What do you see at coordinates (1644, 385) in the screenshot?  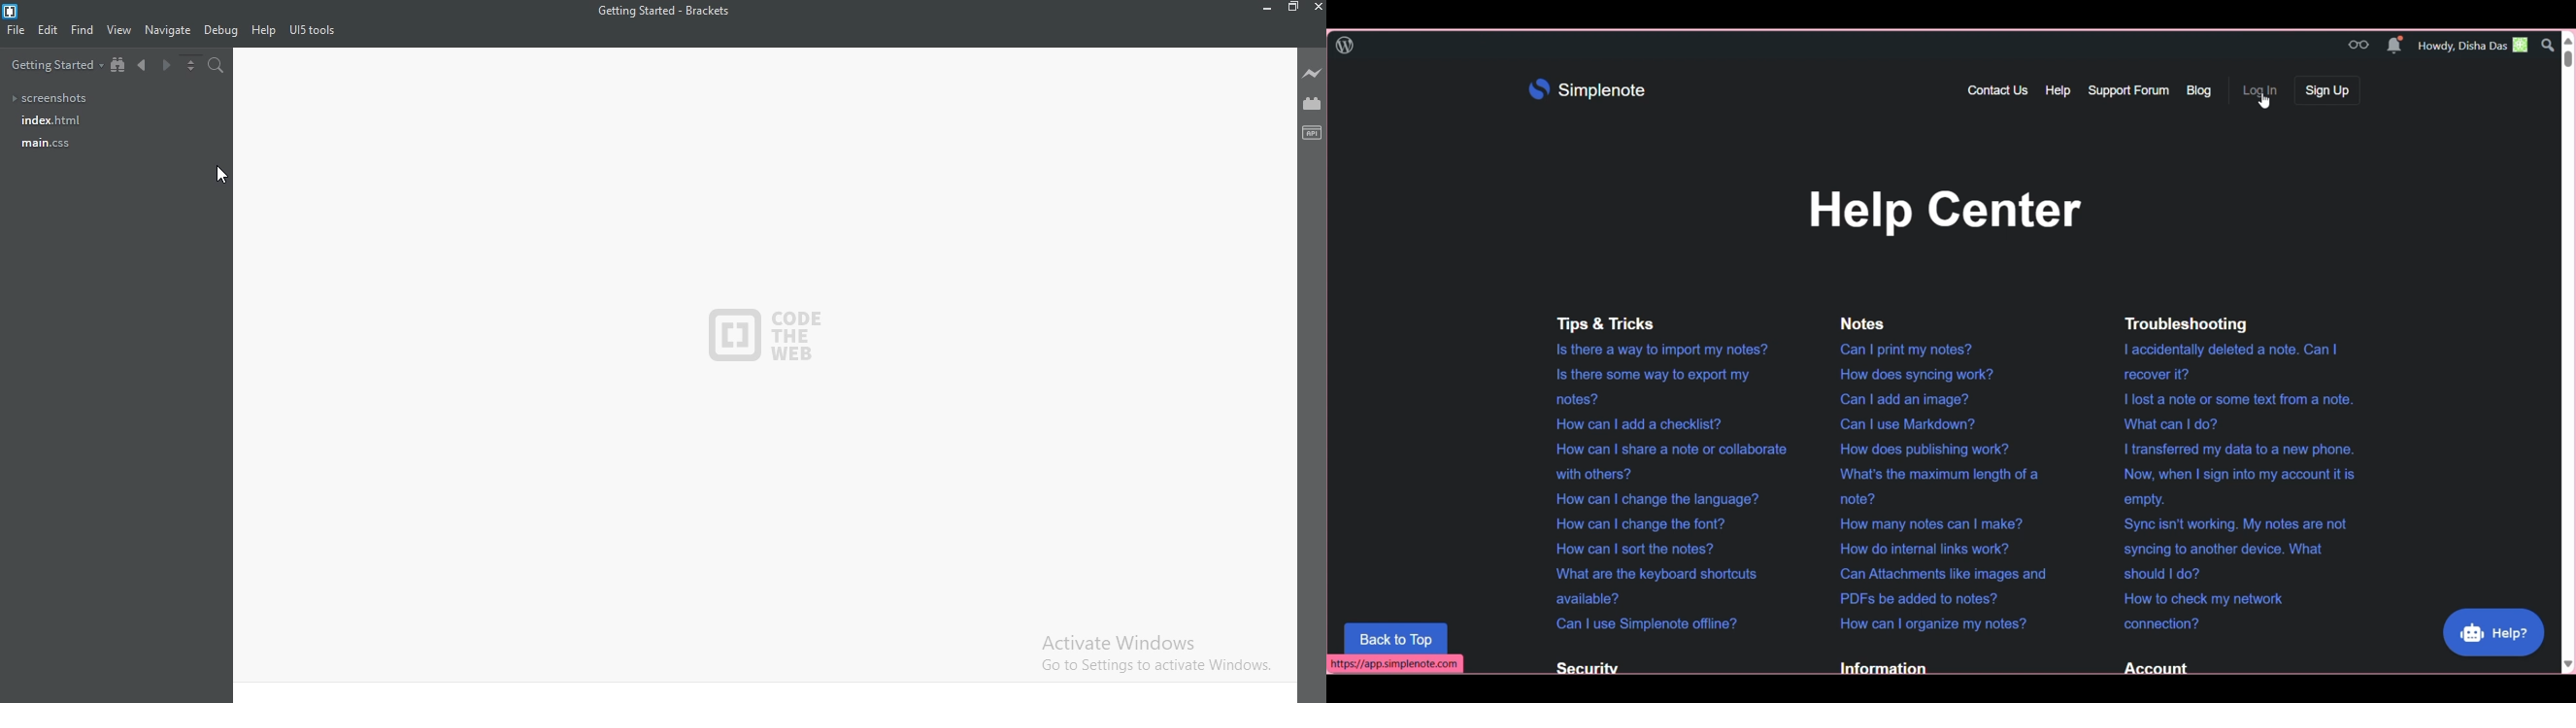 I see `Is there some way to export my notes?` at bounding box center [1644, 385].